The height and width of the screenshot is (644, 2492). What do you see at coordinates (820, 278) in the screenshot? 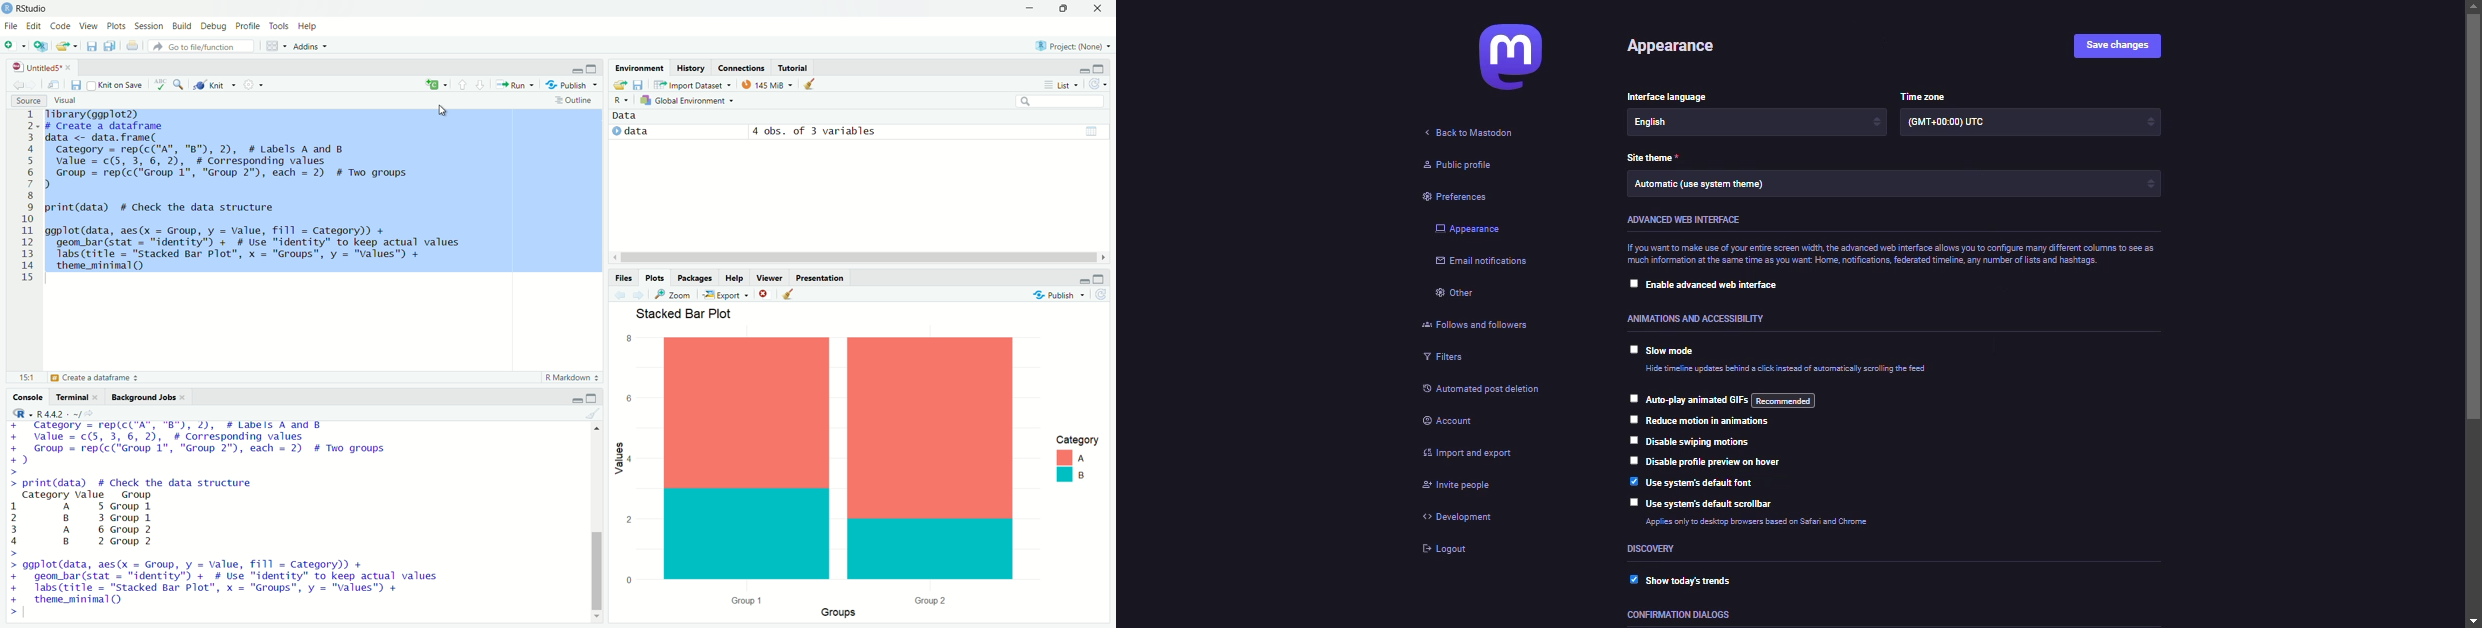
I see `Presentation` at bounding box center [820, 278].